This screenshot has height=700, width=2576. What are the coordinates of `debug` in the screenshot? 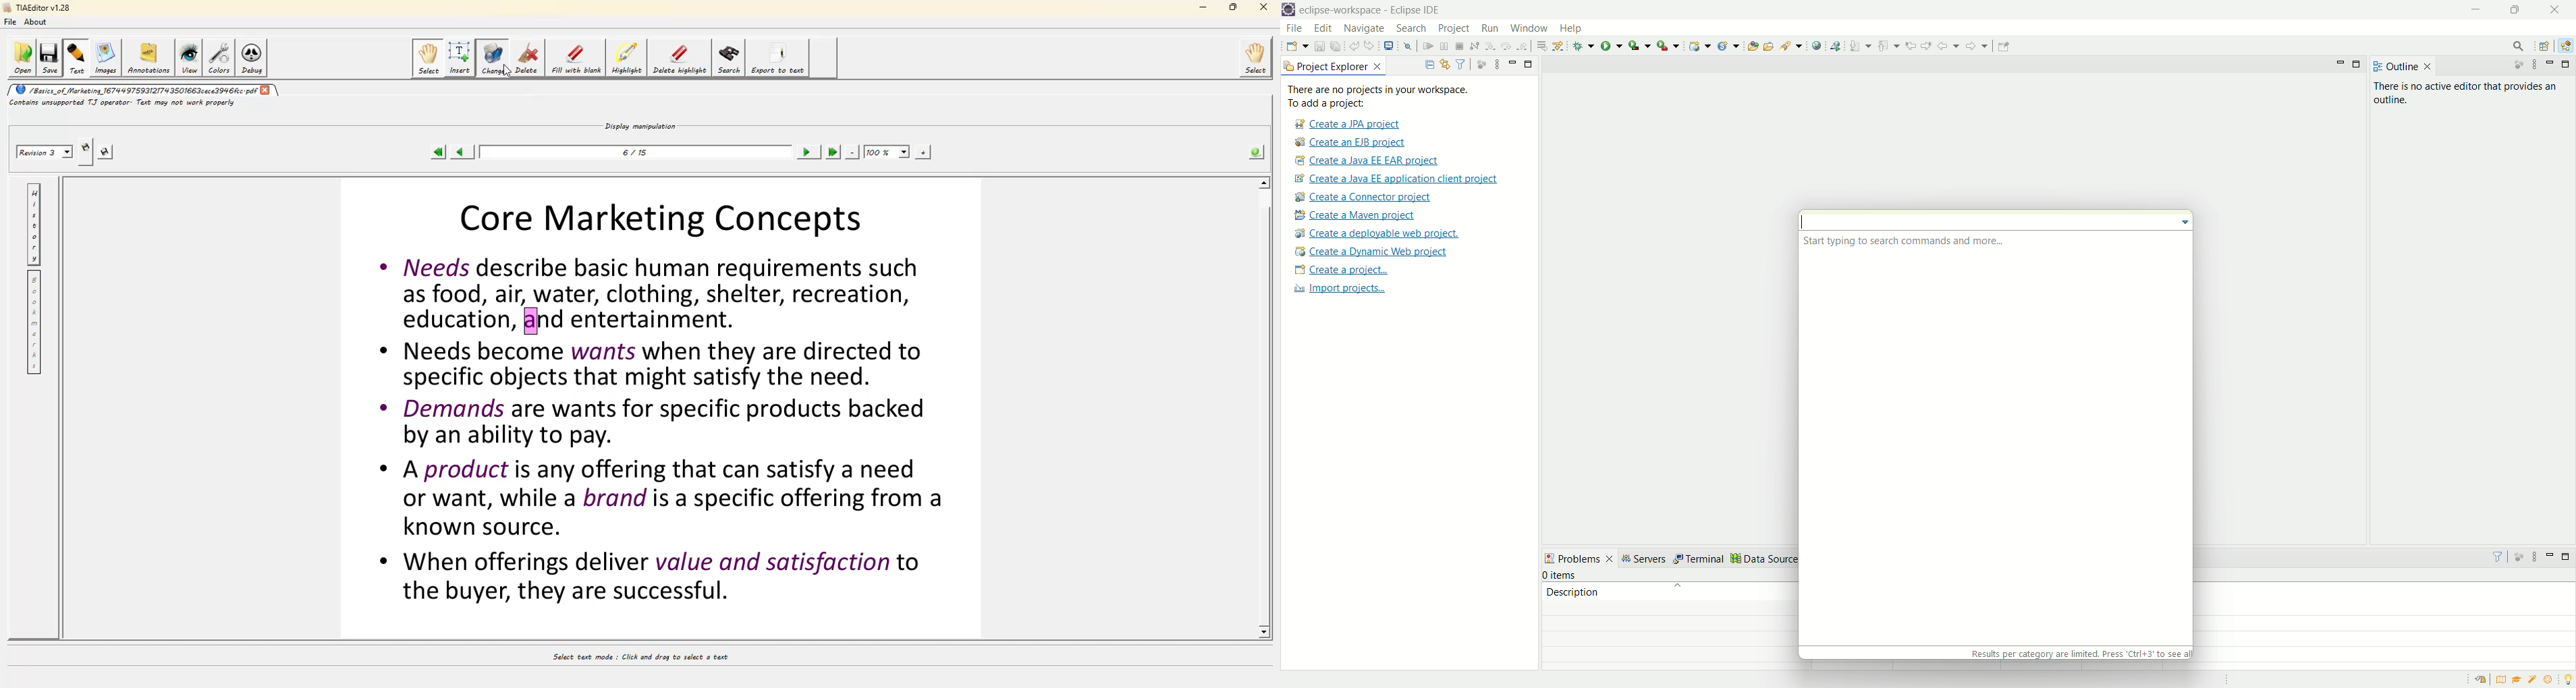 It's located at (1584, 47).